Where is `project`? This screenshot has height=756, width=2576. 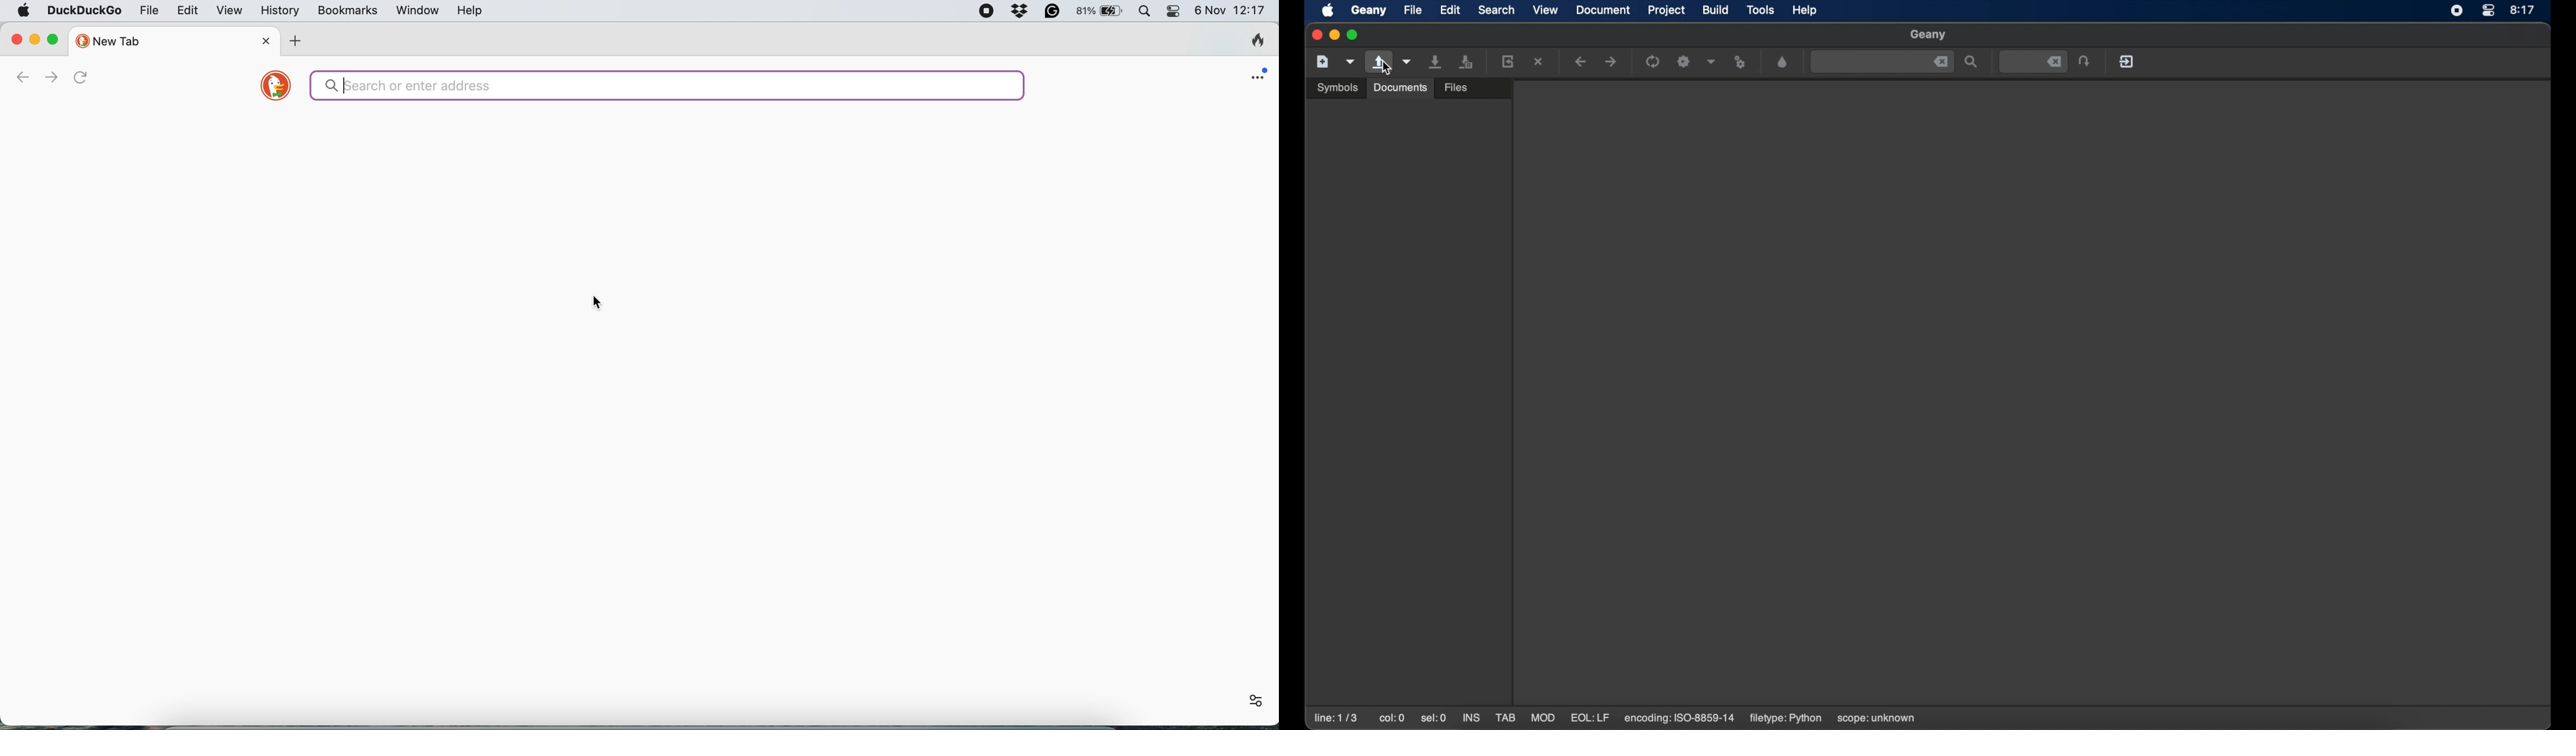
project is located at coordinates (1667, 10).